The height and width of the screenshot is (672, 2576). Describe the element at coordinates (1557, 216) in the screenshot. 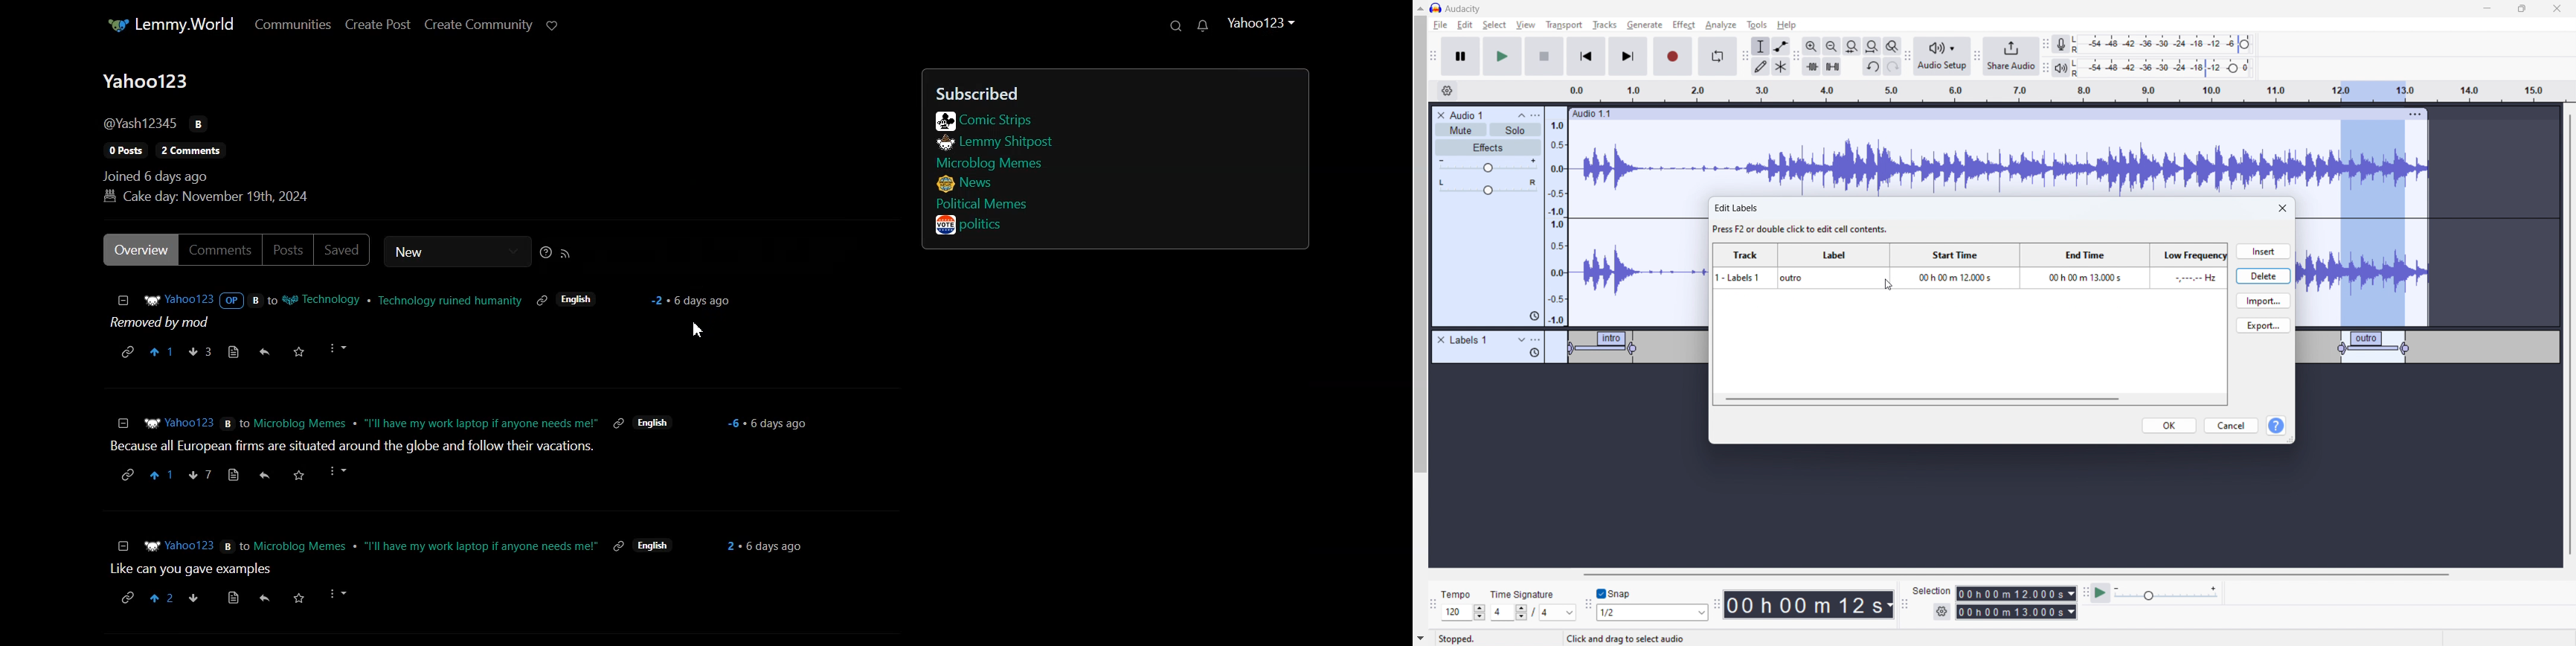

I see `amplitude` at that location.